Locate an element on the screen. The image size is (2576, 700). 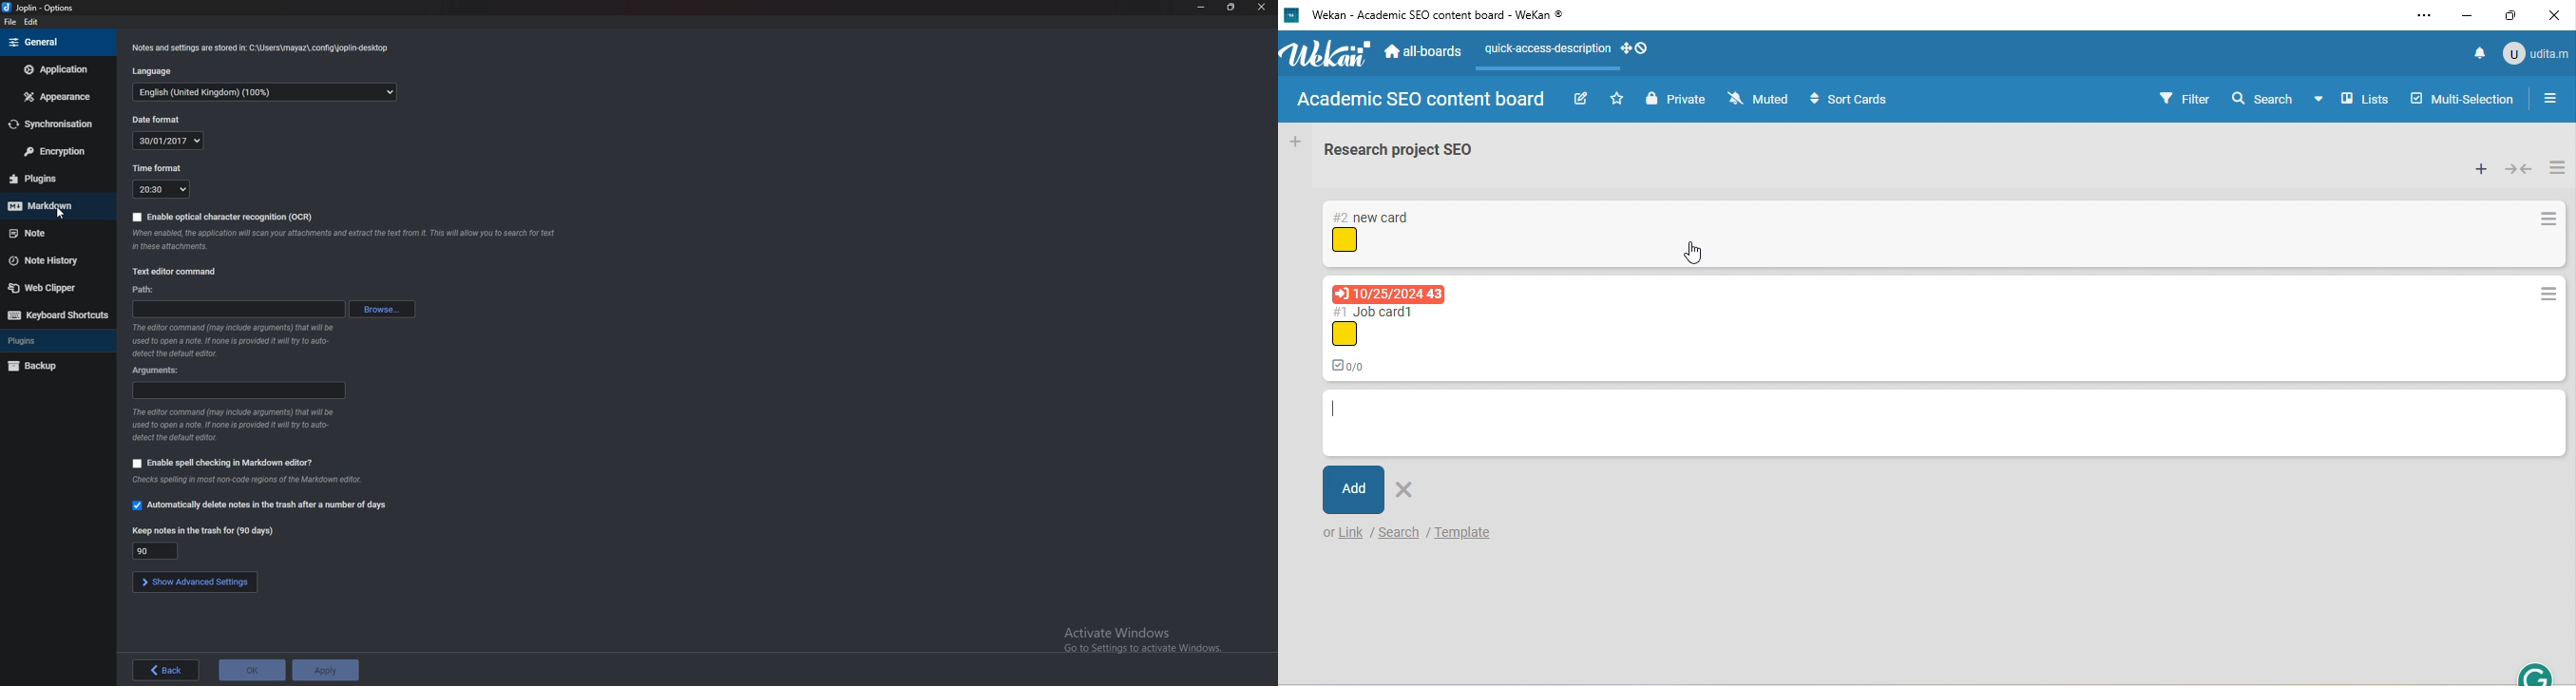
Language is located at coordinates (158, 71).